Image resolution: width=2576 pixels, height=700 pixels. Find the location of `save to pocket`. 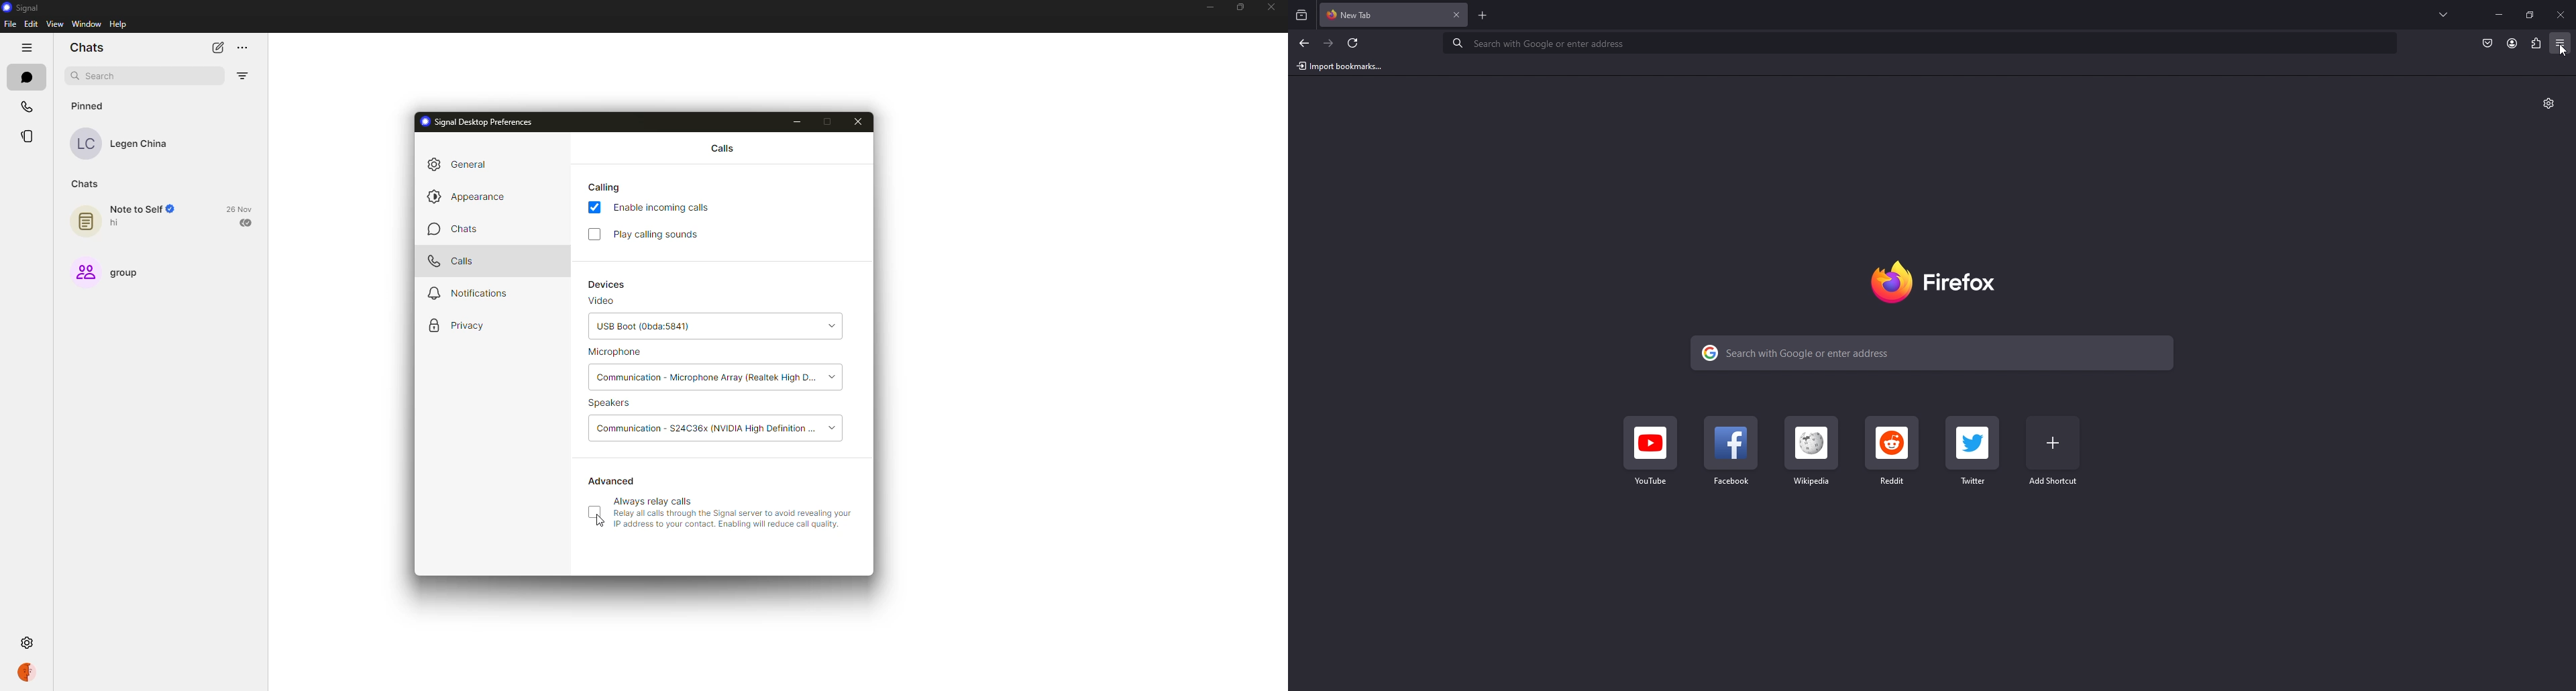

save to pocket is located at coordinates (2487, 44).